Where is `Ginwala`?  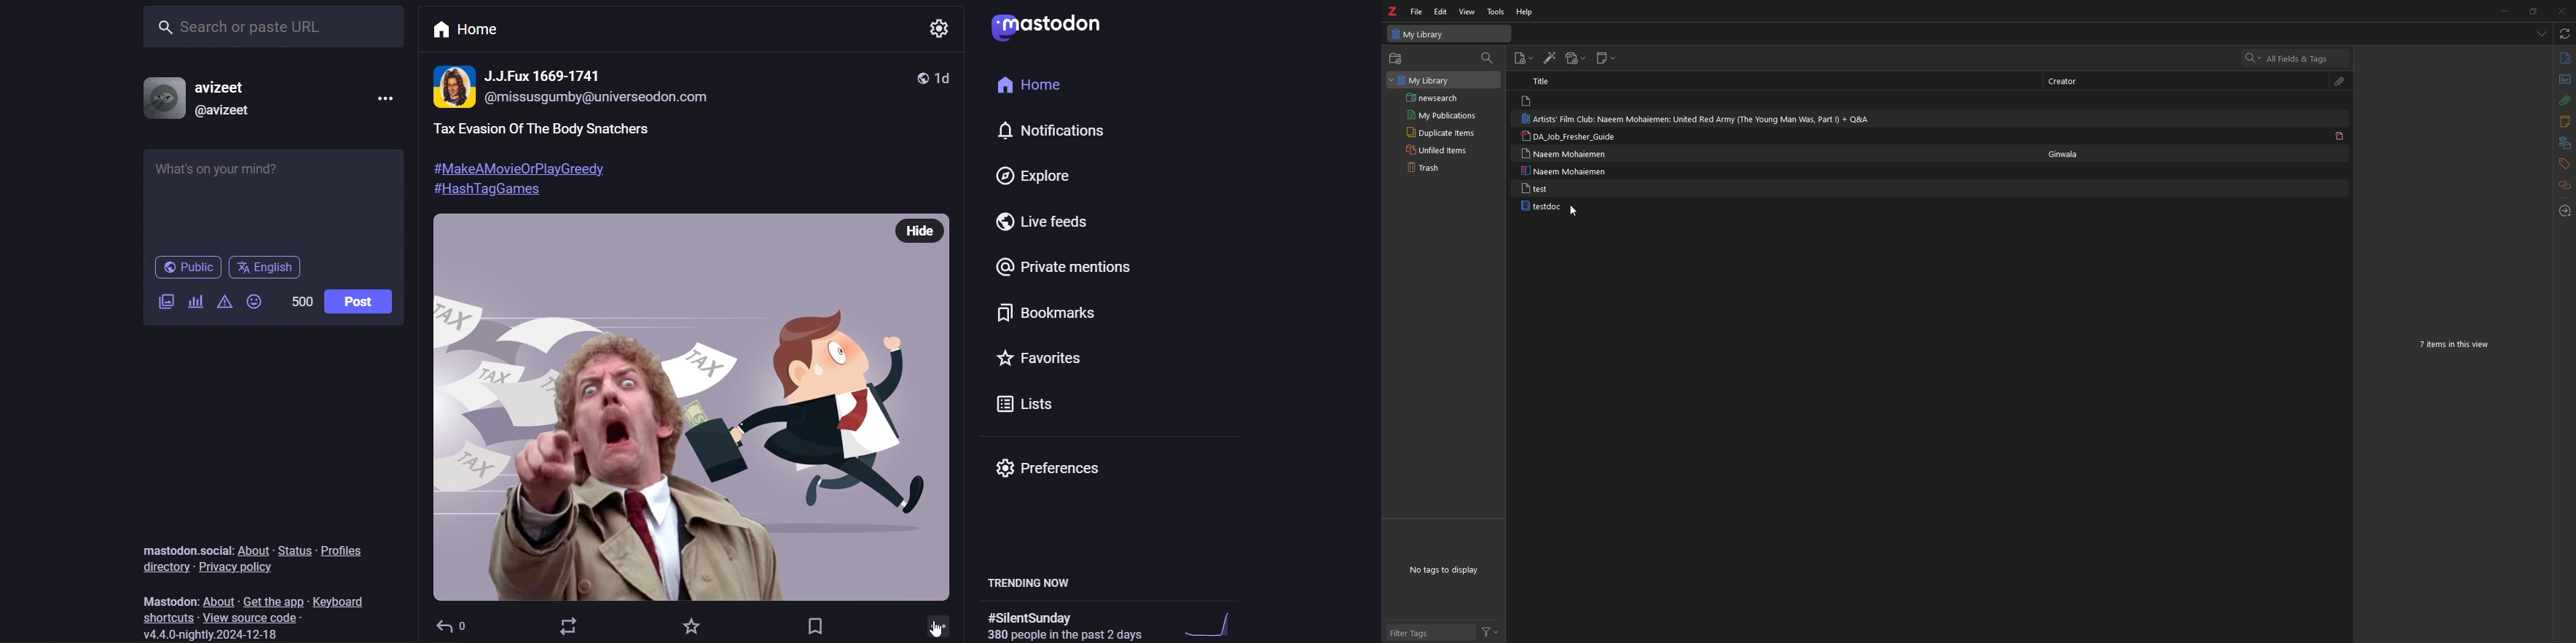 Ginwala is located at coordinates (2064, 153).